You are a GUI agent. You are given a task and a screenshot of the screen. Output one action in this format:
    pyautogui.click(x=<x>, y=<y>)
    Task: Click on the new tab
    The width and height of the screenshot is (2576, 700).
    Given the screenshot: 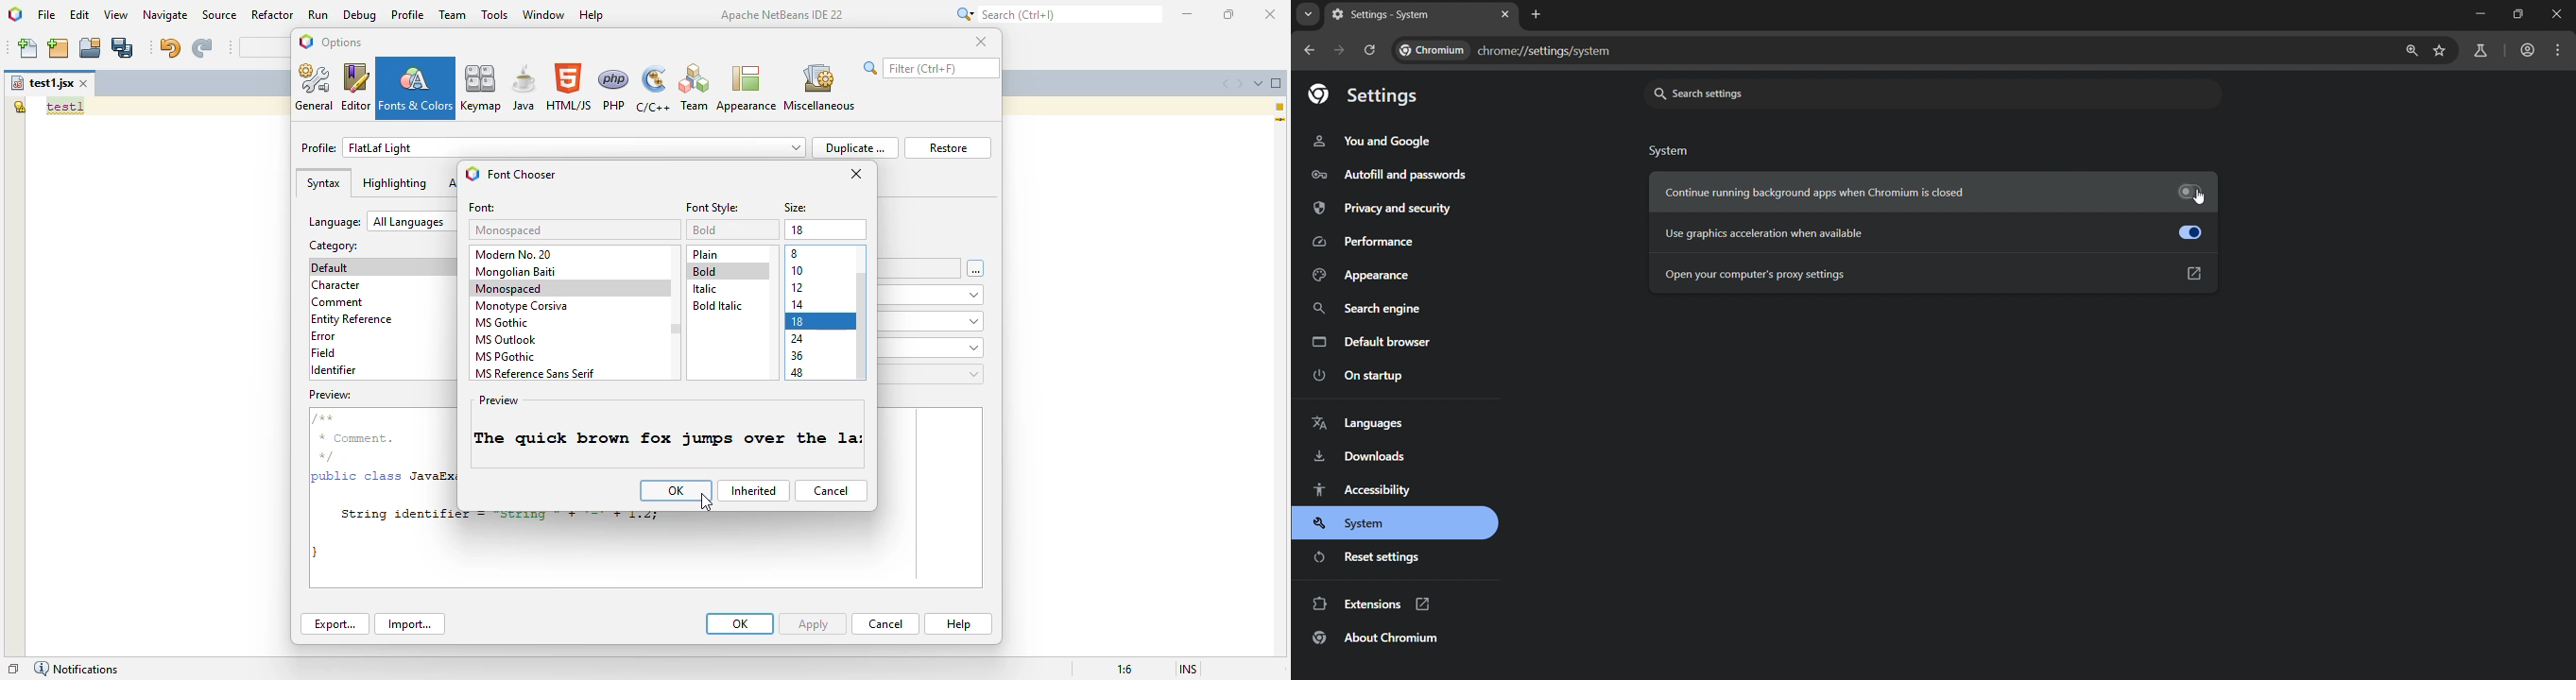 What is the action you would take?
    pyautogui.click(x=1537, y=15)
    